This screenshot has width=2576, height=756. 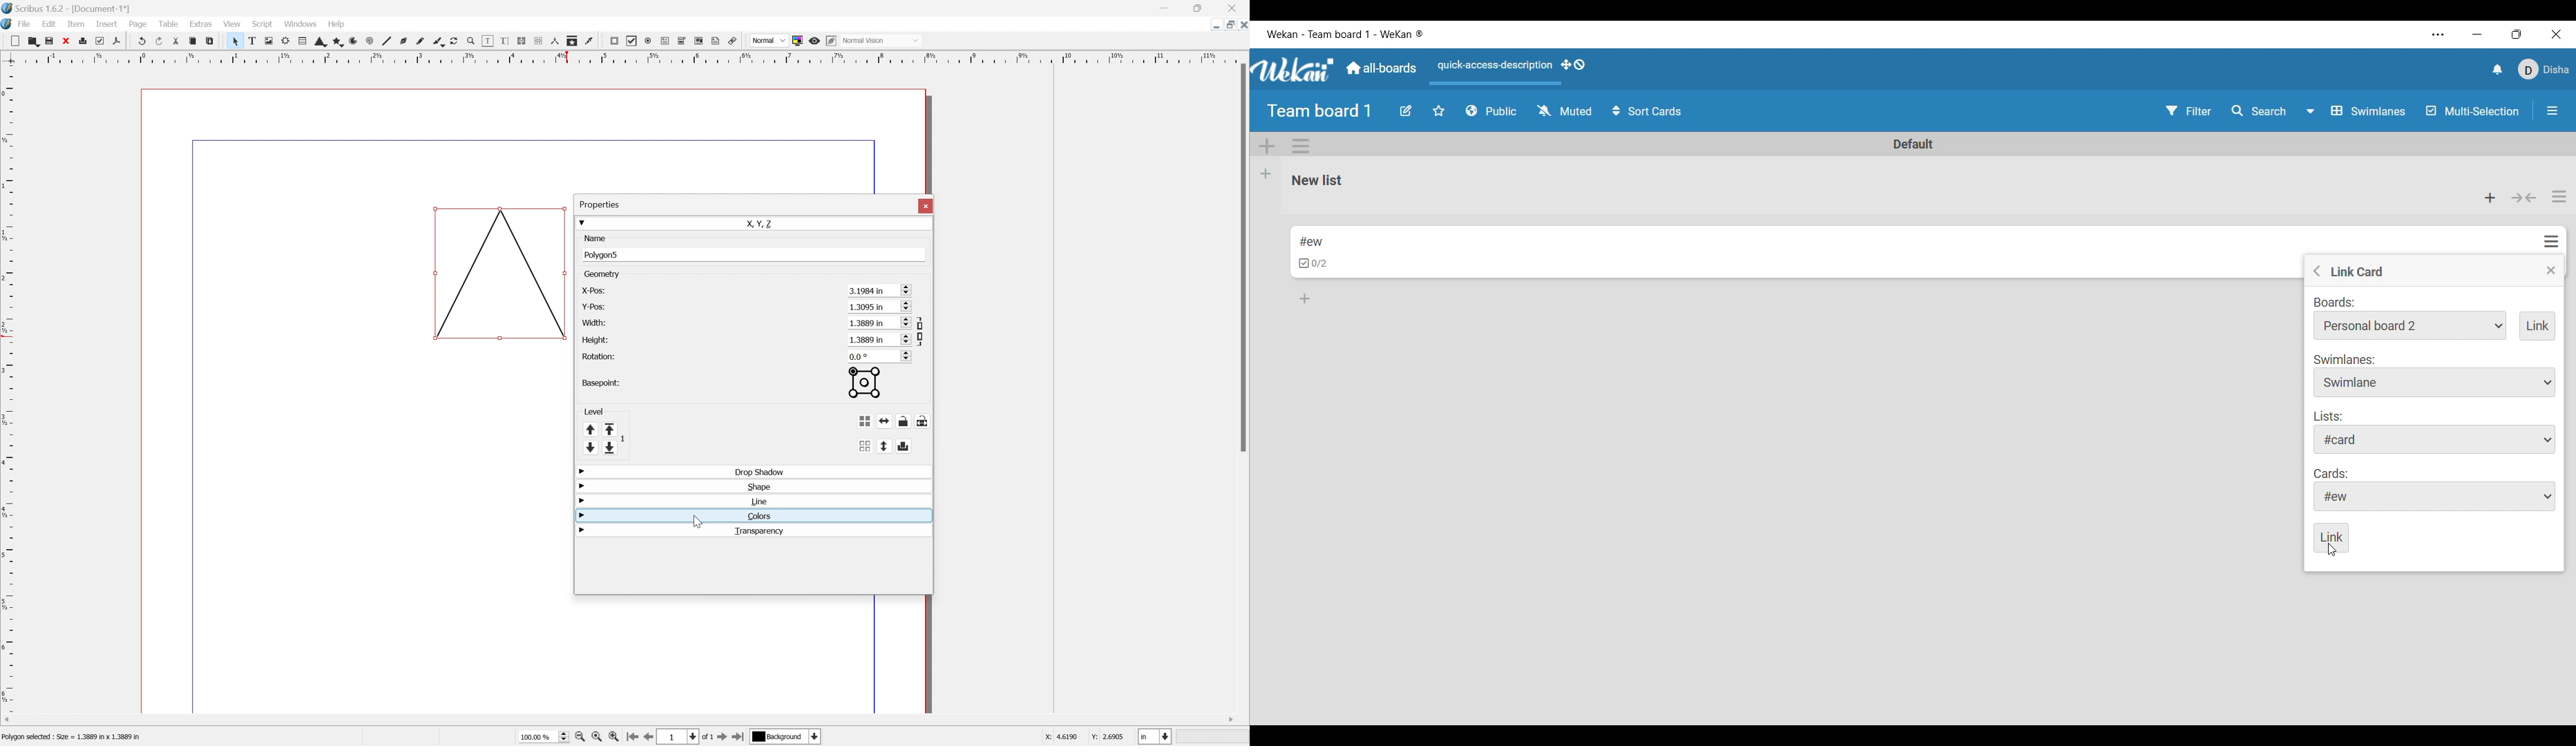 What do you see at coordinates (560, 737) in the screenshot?
I see `Slider` at bounding box center [560, 737].